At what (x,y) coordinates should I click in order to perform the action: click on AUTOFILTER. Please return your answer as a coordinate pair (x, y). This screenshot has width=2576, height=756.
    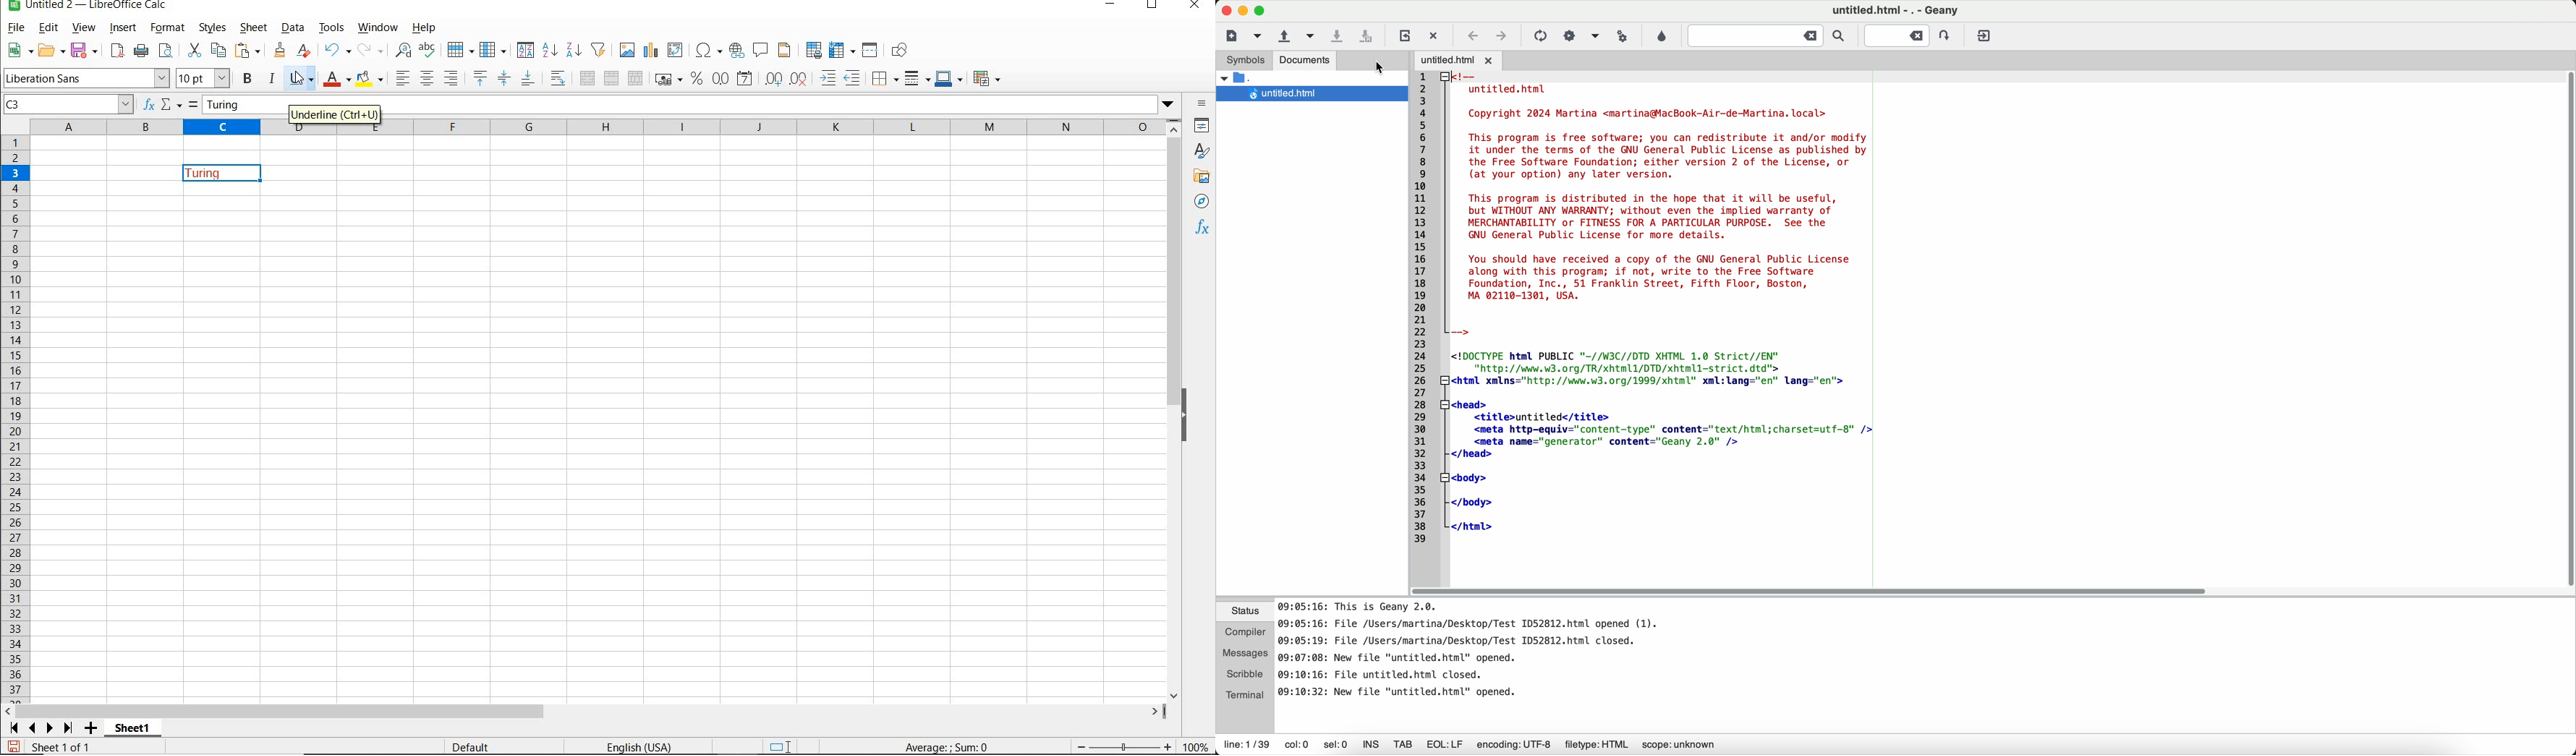
    Looking at the image, I should click on (598, 51).